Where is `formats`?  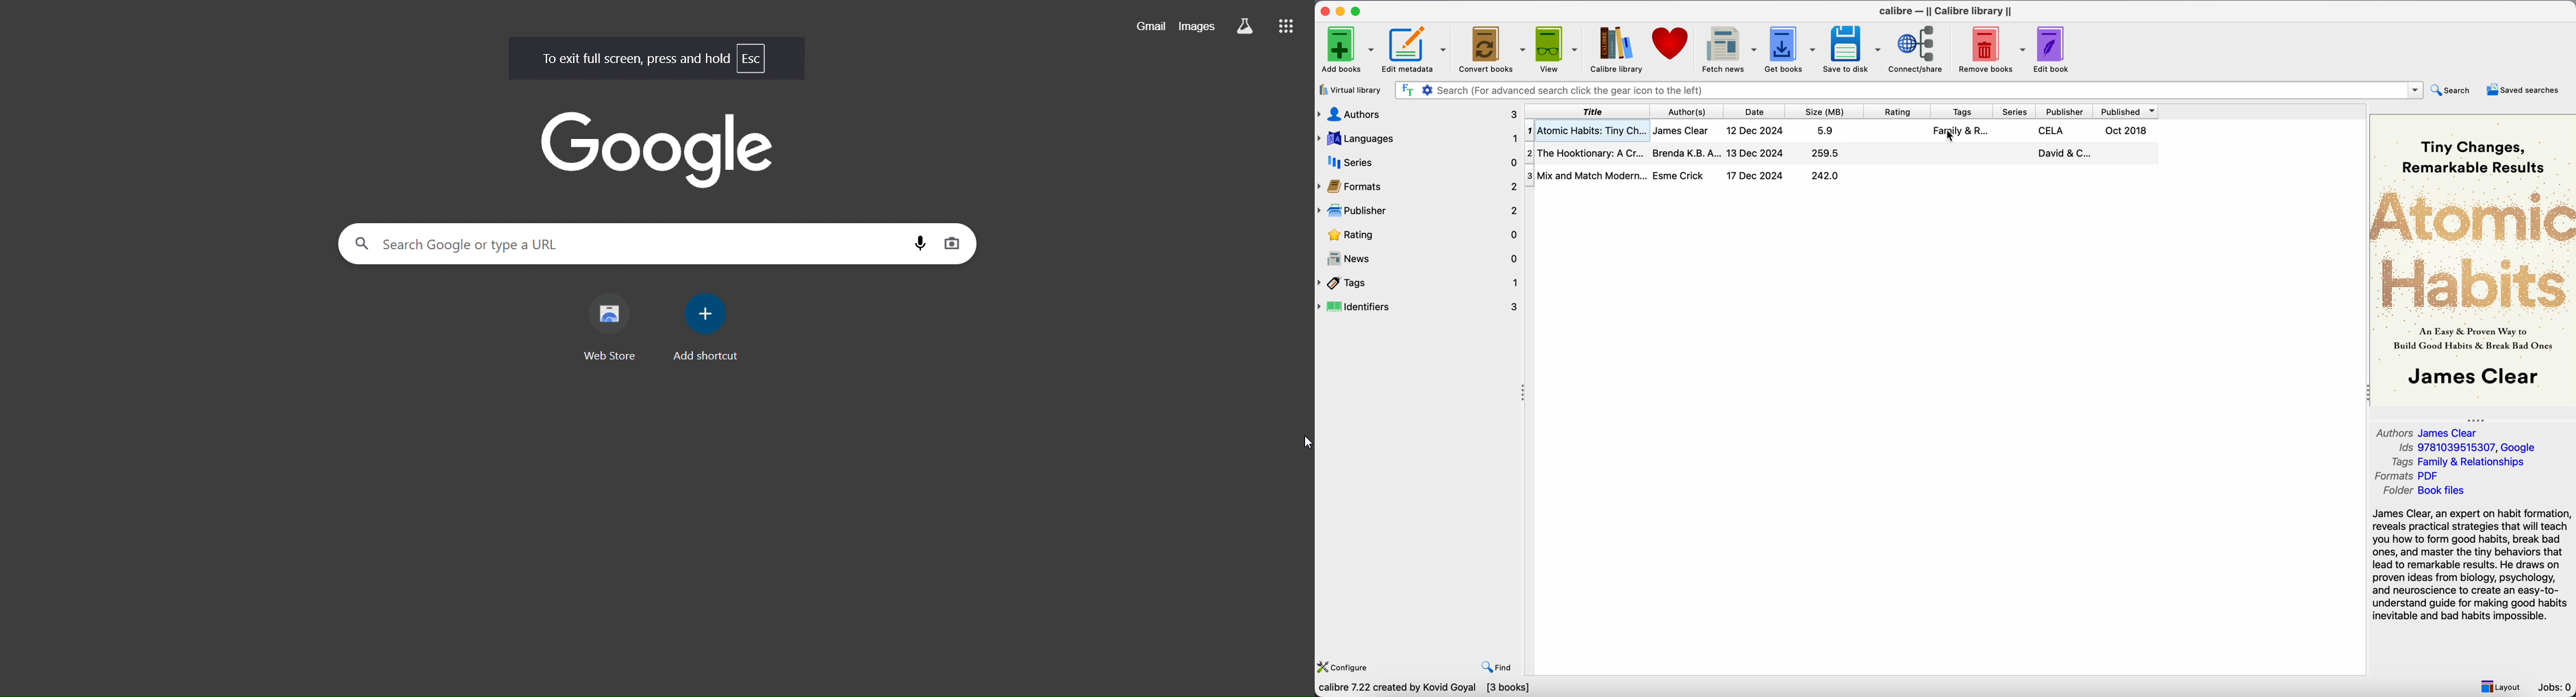
formats is located at coordinates (1418, 185).